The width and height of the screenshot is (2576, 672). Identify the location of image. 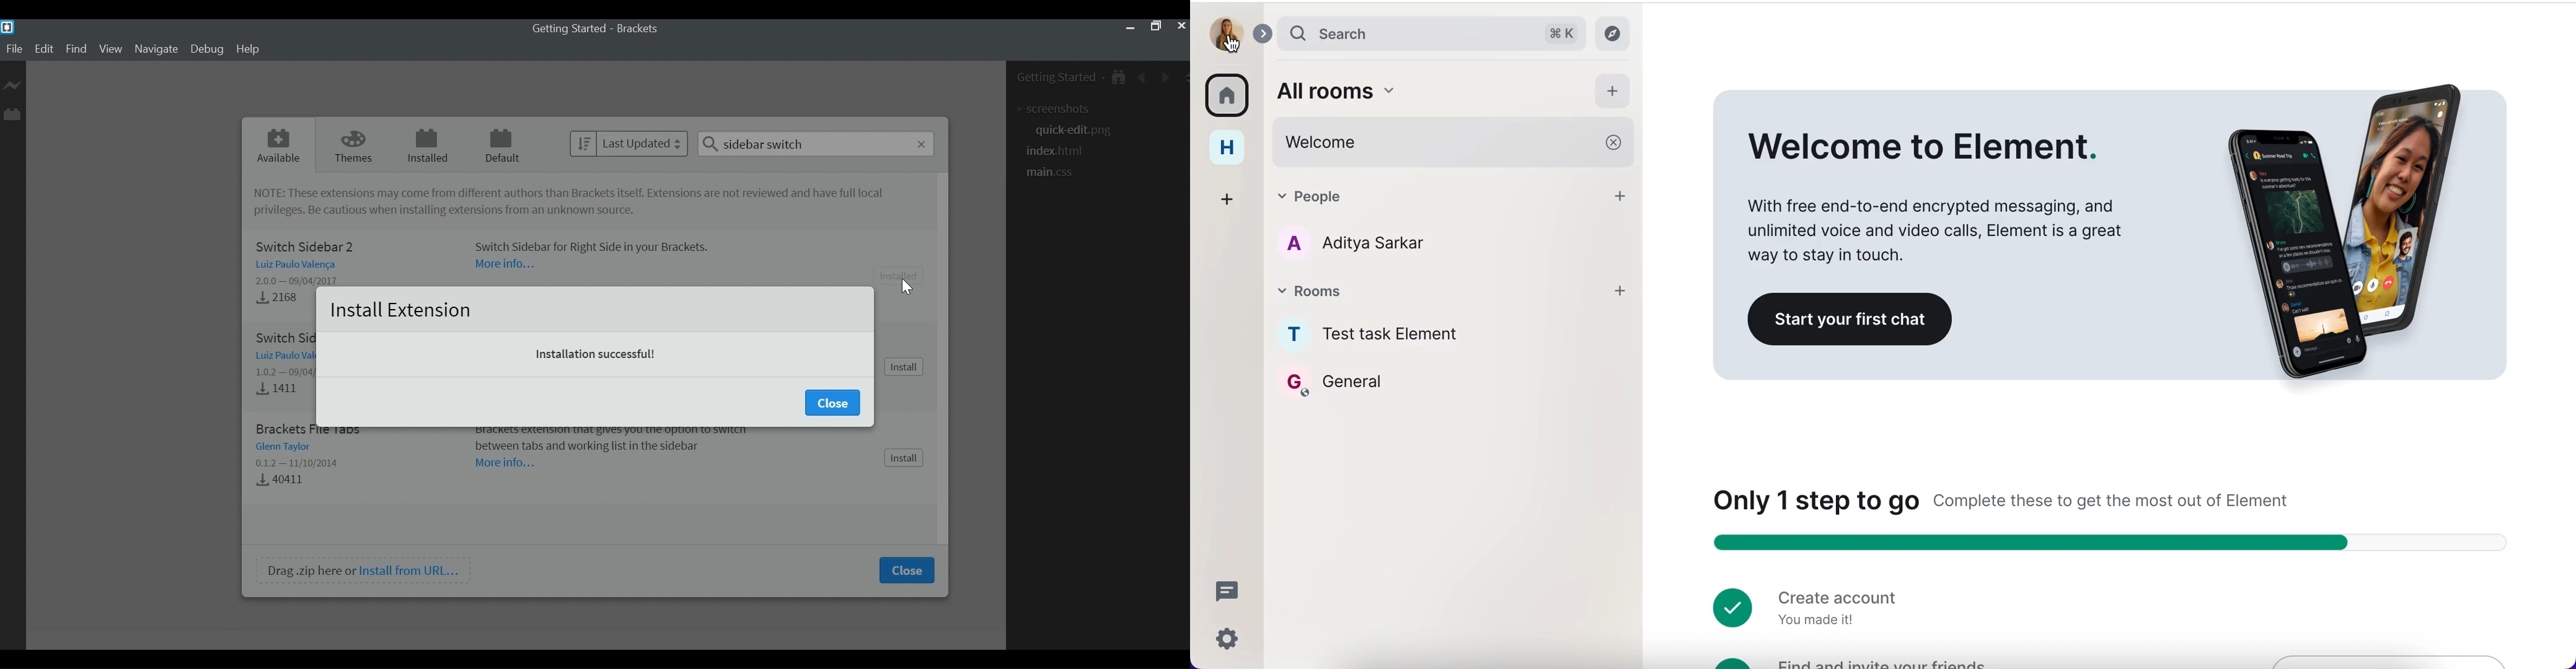
(2335, 221).